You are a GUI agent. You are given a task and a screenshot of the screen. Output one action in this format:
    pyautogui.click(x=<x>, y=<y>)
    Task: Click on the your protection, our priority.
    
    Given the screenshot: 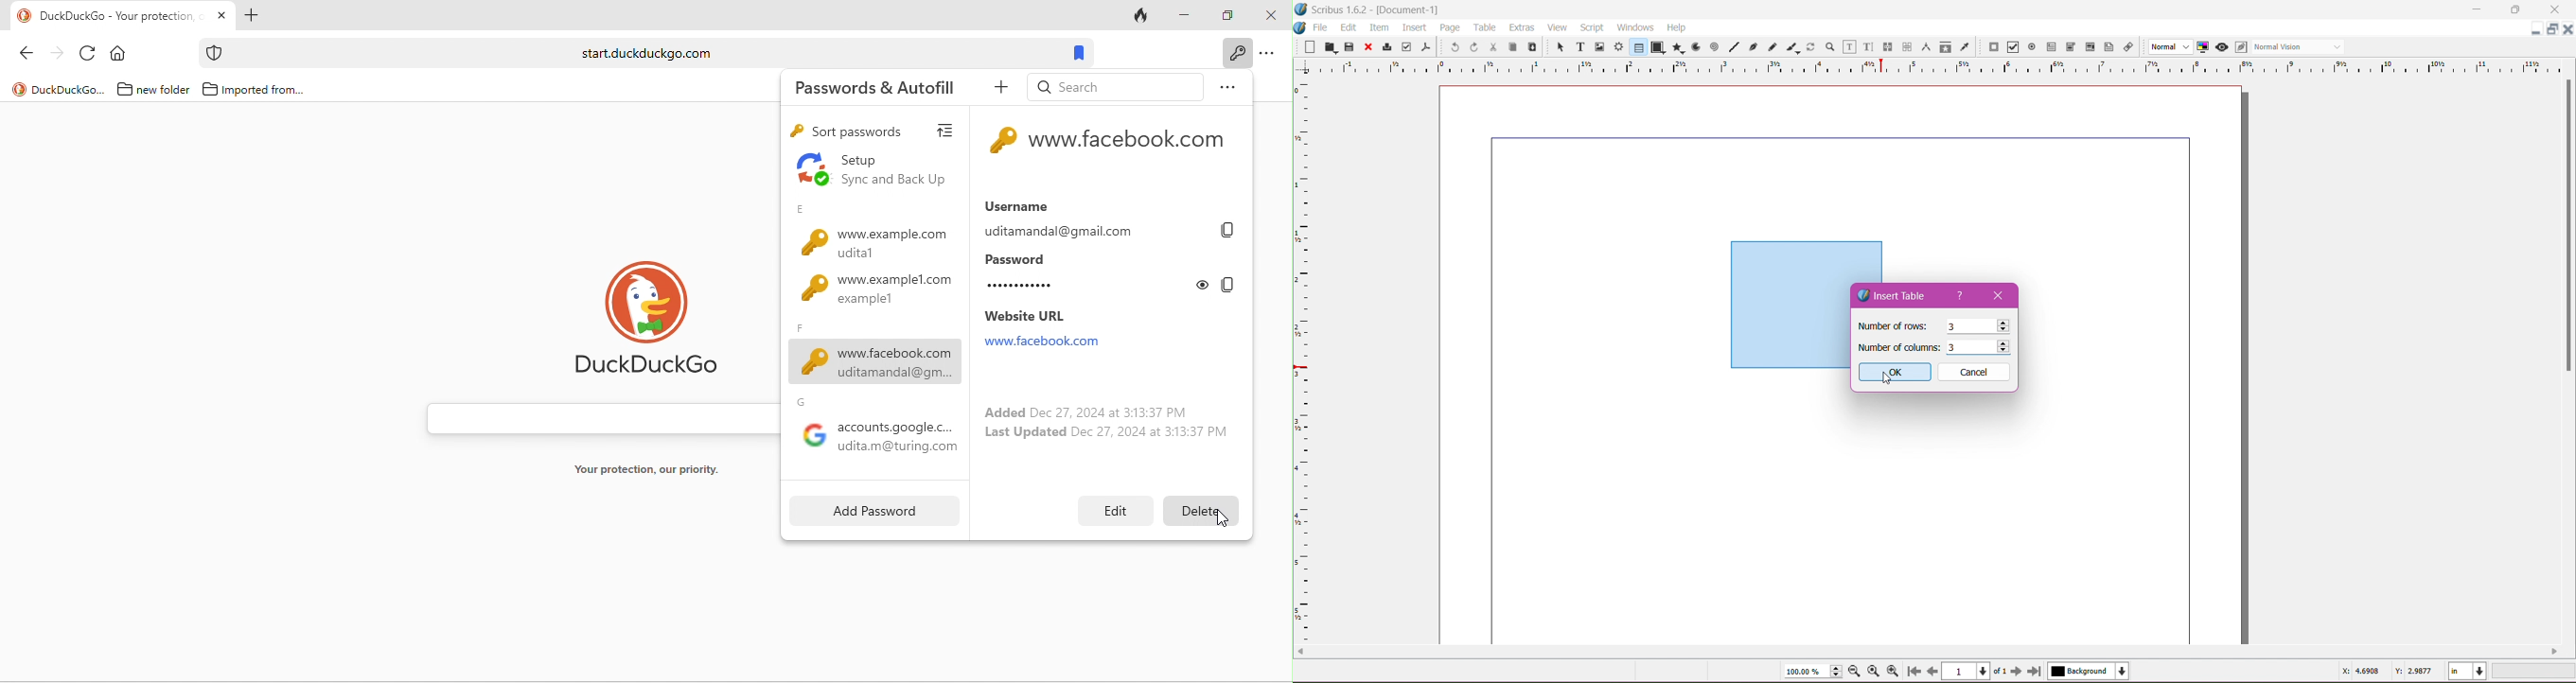 What is the action you would take?
    pyautogui.click(x=655, y=470)
    